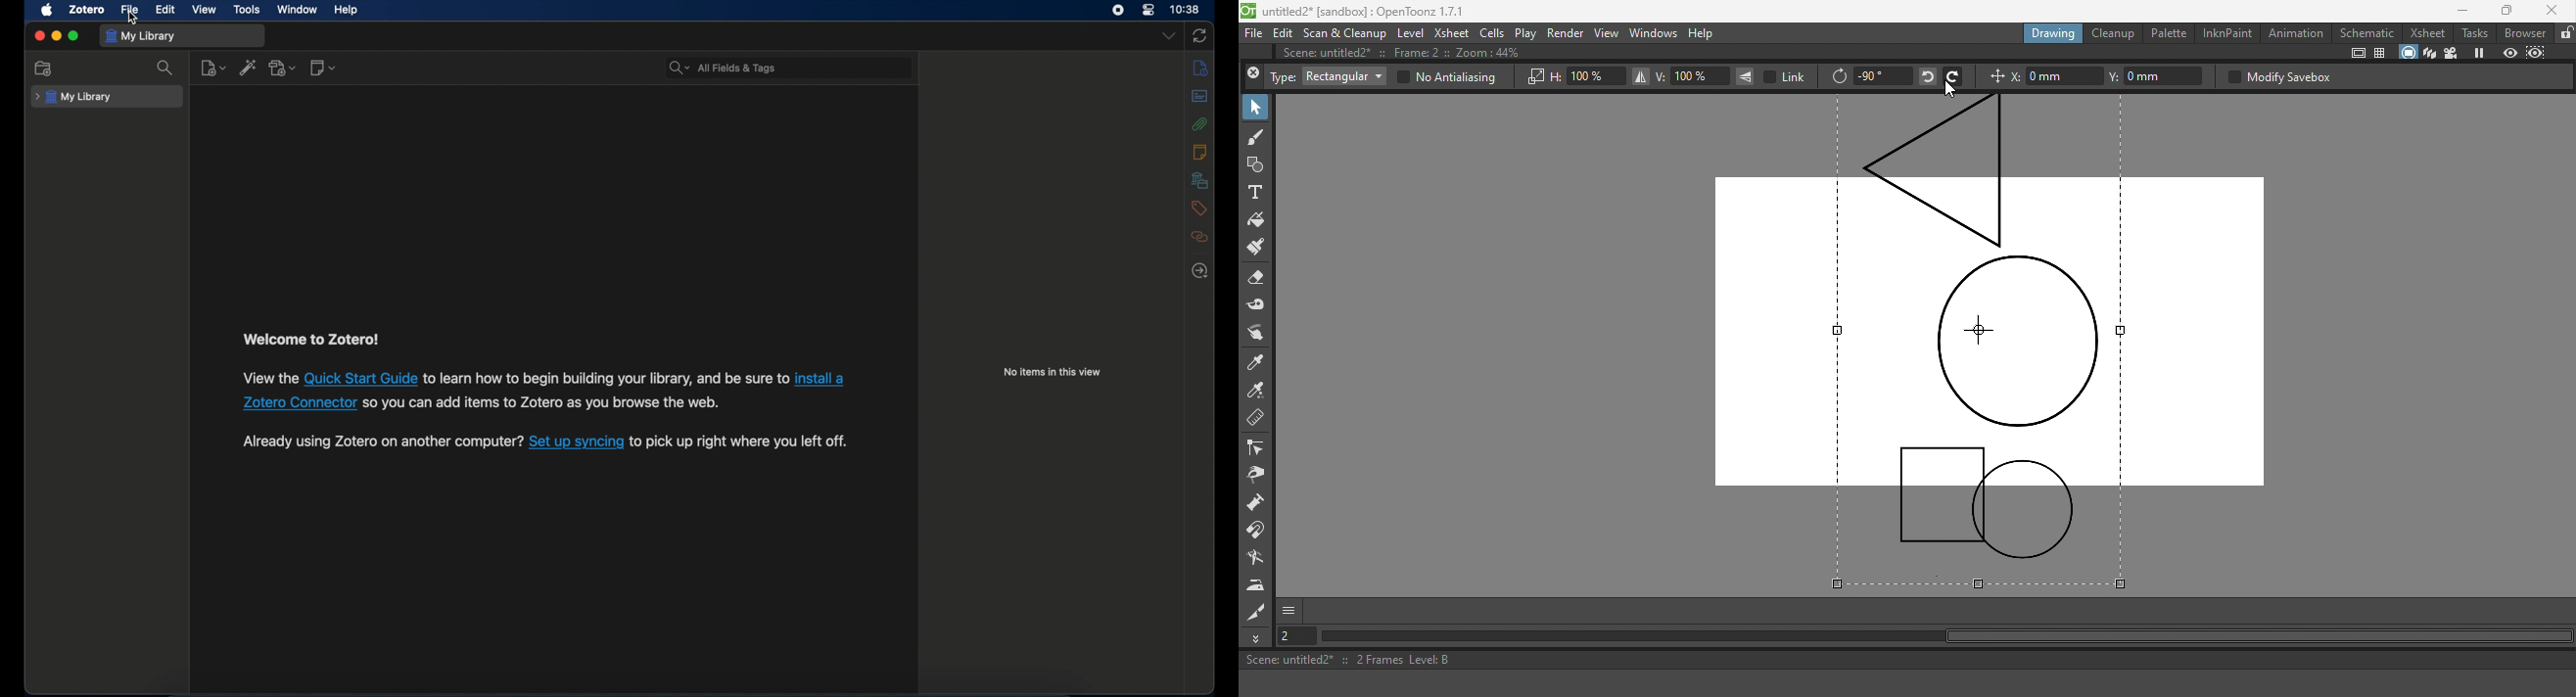  I want to click on minimize, so click(56, 36).